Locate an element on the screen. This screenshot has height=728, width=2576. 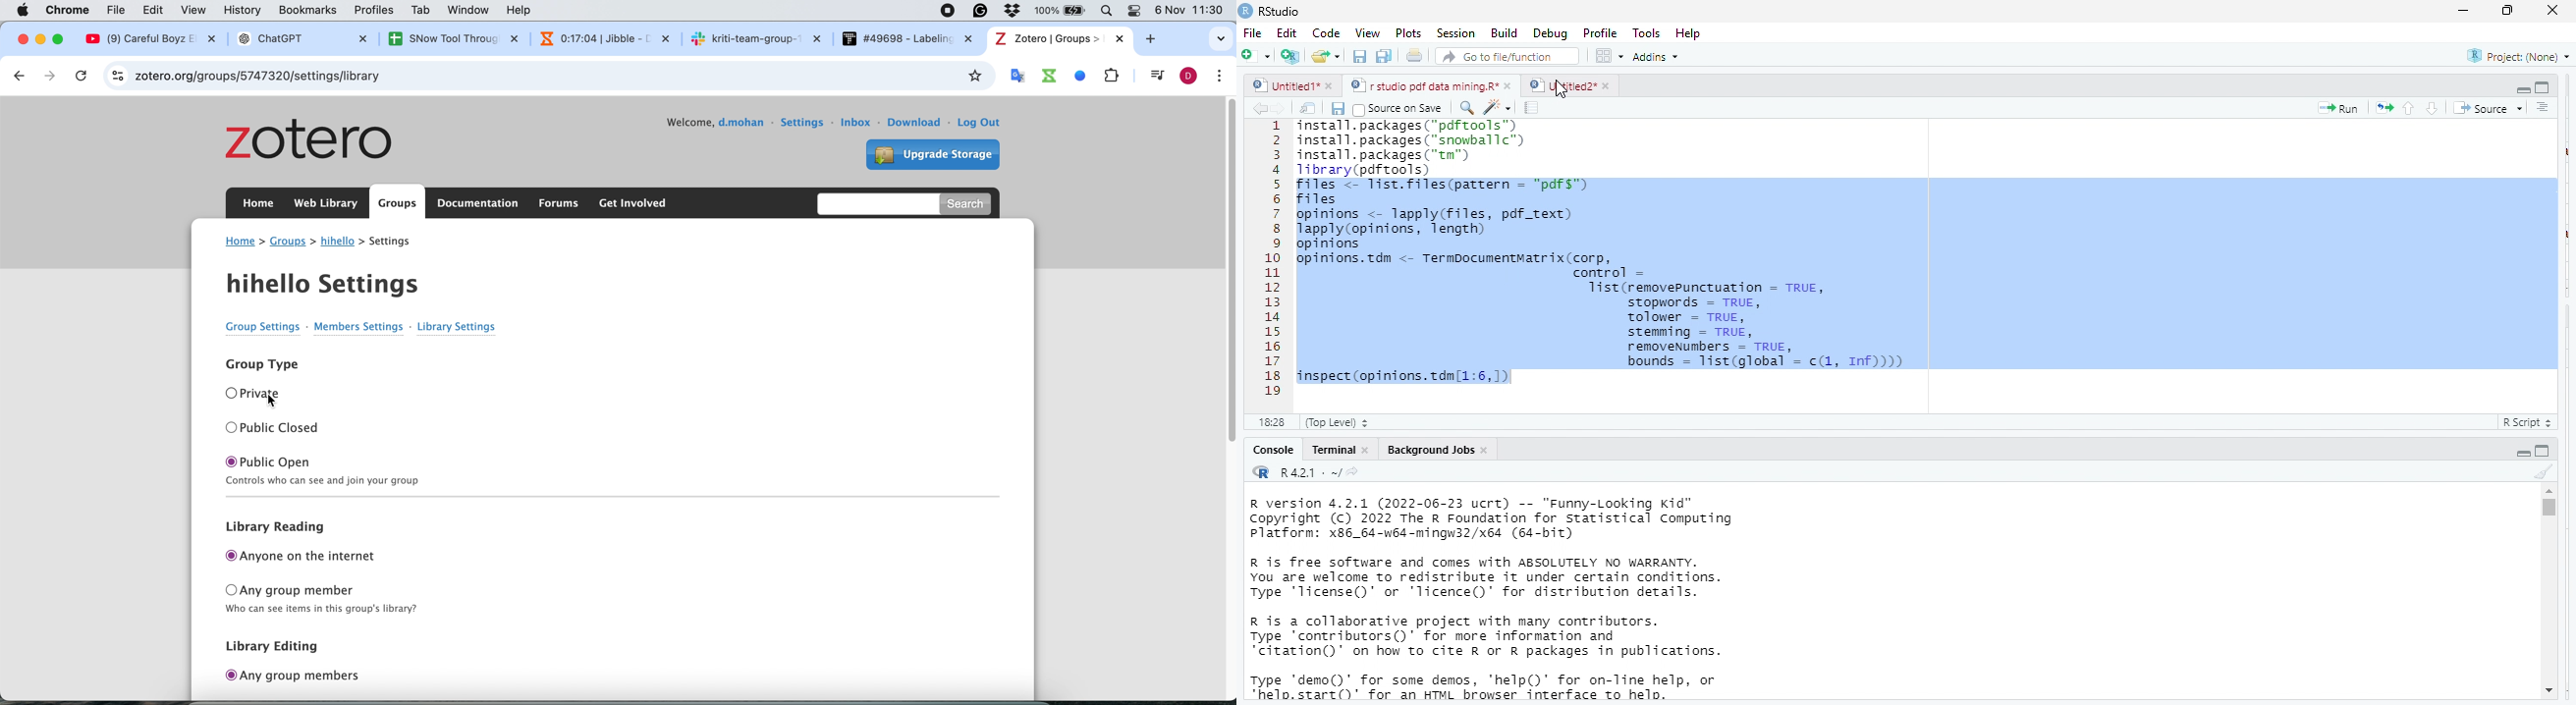
add new tab is located at coordinates (1157, 41).